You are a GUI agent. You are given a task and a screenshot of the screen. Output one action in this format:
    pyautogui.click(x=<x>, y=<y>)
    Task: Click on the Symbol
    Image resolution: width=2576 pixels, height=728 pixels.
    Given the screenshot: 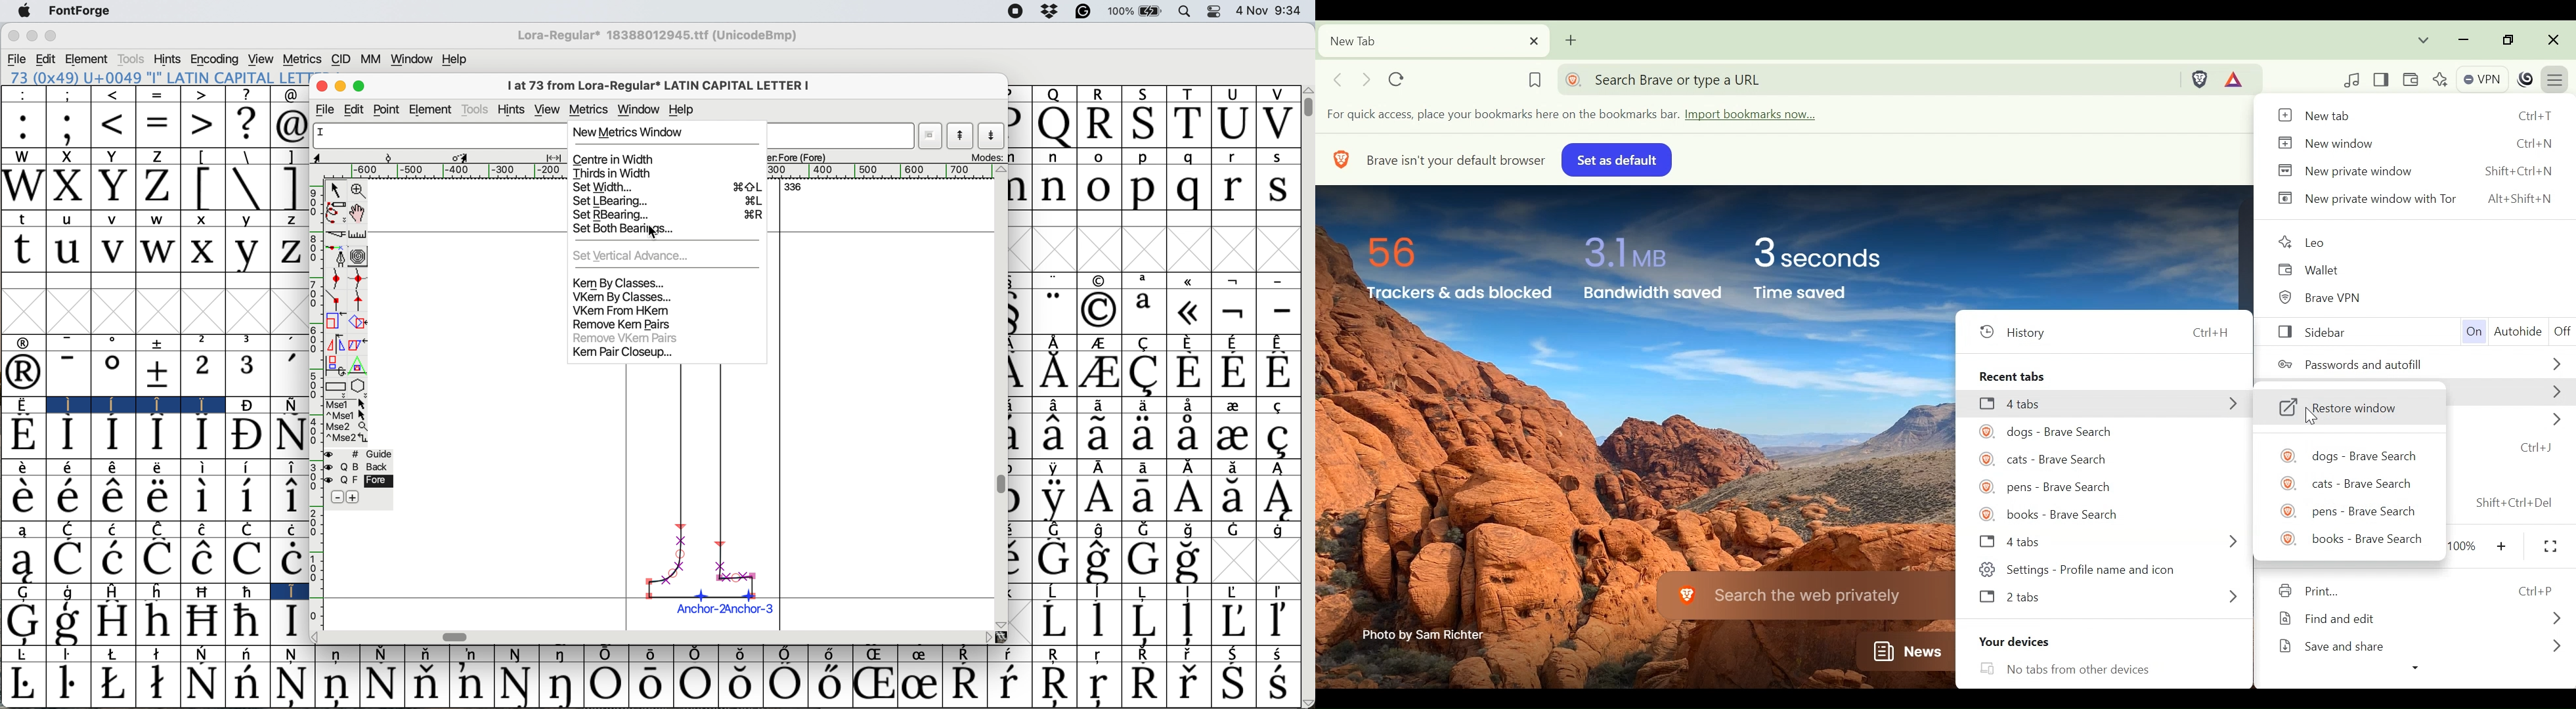 What is the action you would take?
    pyautogui.click(x=606, y=655)
    